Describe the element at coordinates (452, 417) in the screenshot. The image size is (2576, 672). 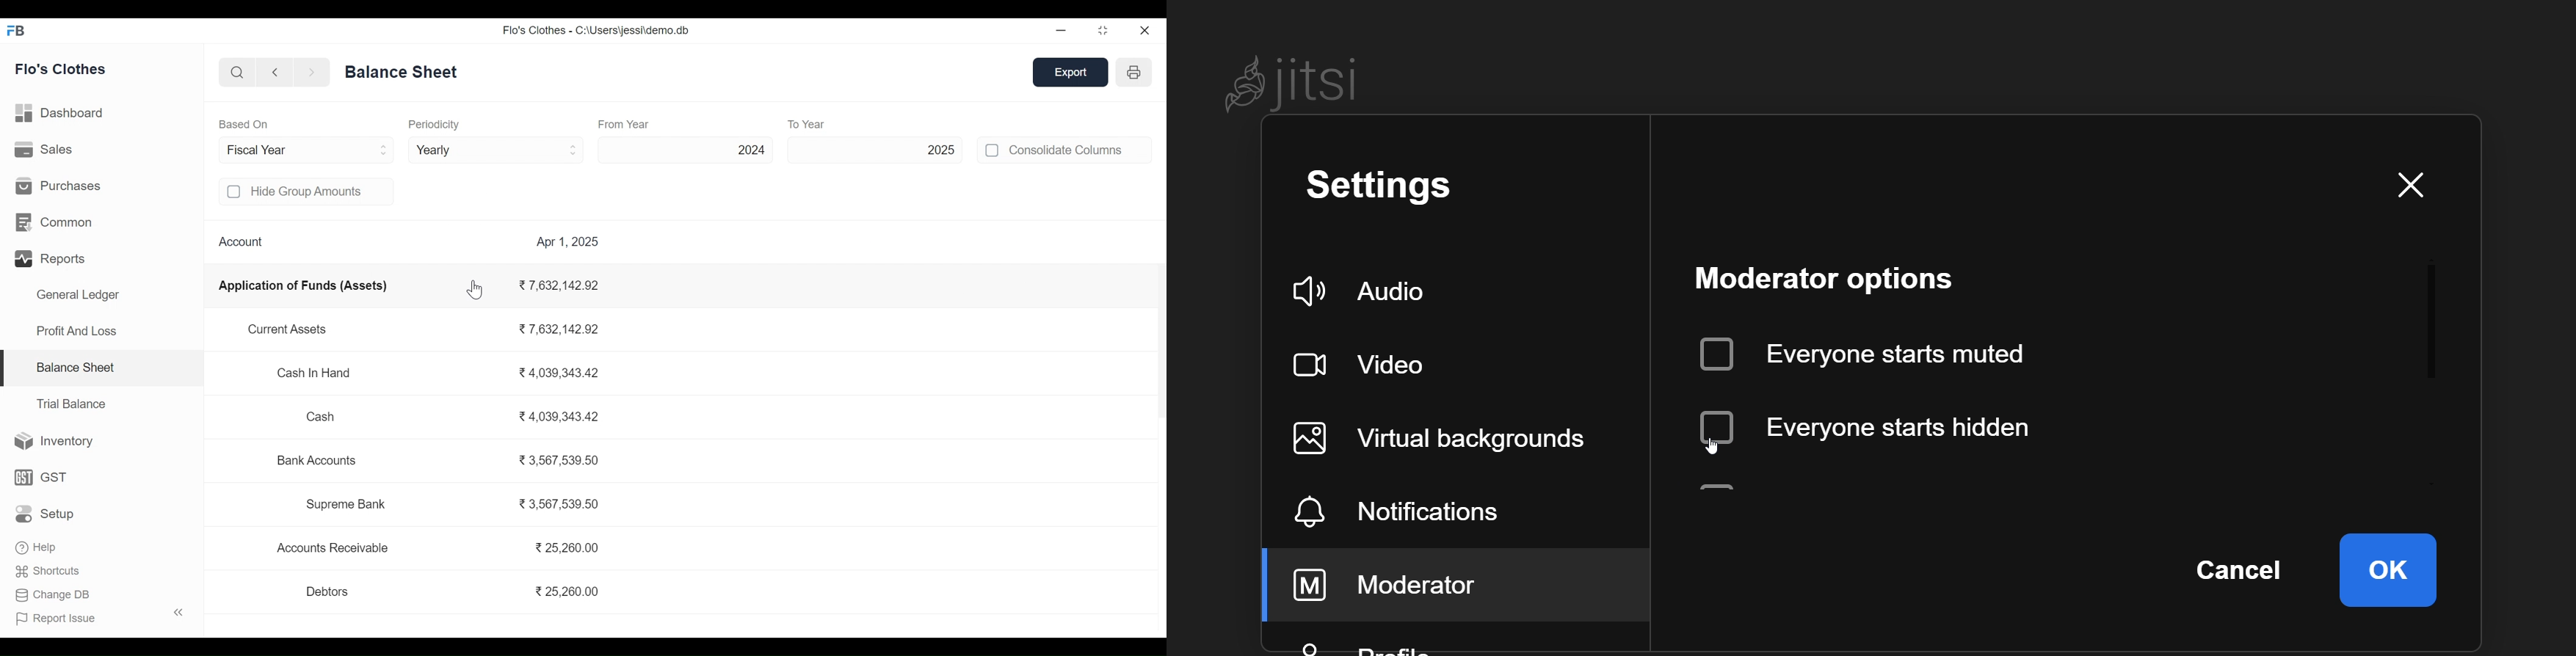
I see `Cash %4,039,343.42` at that location.